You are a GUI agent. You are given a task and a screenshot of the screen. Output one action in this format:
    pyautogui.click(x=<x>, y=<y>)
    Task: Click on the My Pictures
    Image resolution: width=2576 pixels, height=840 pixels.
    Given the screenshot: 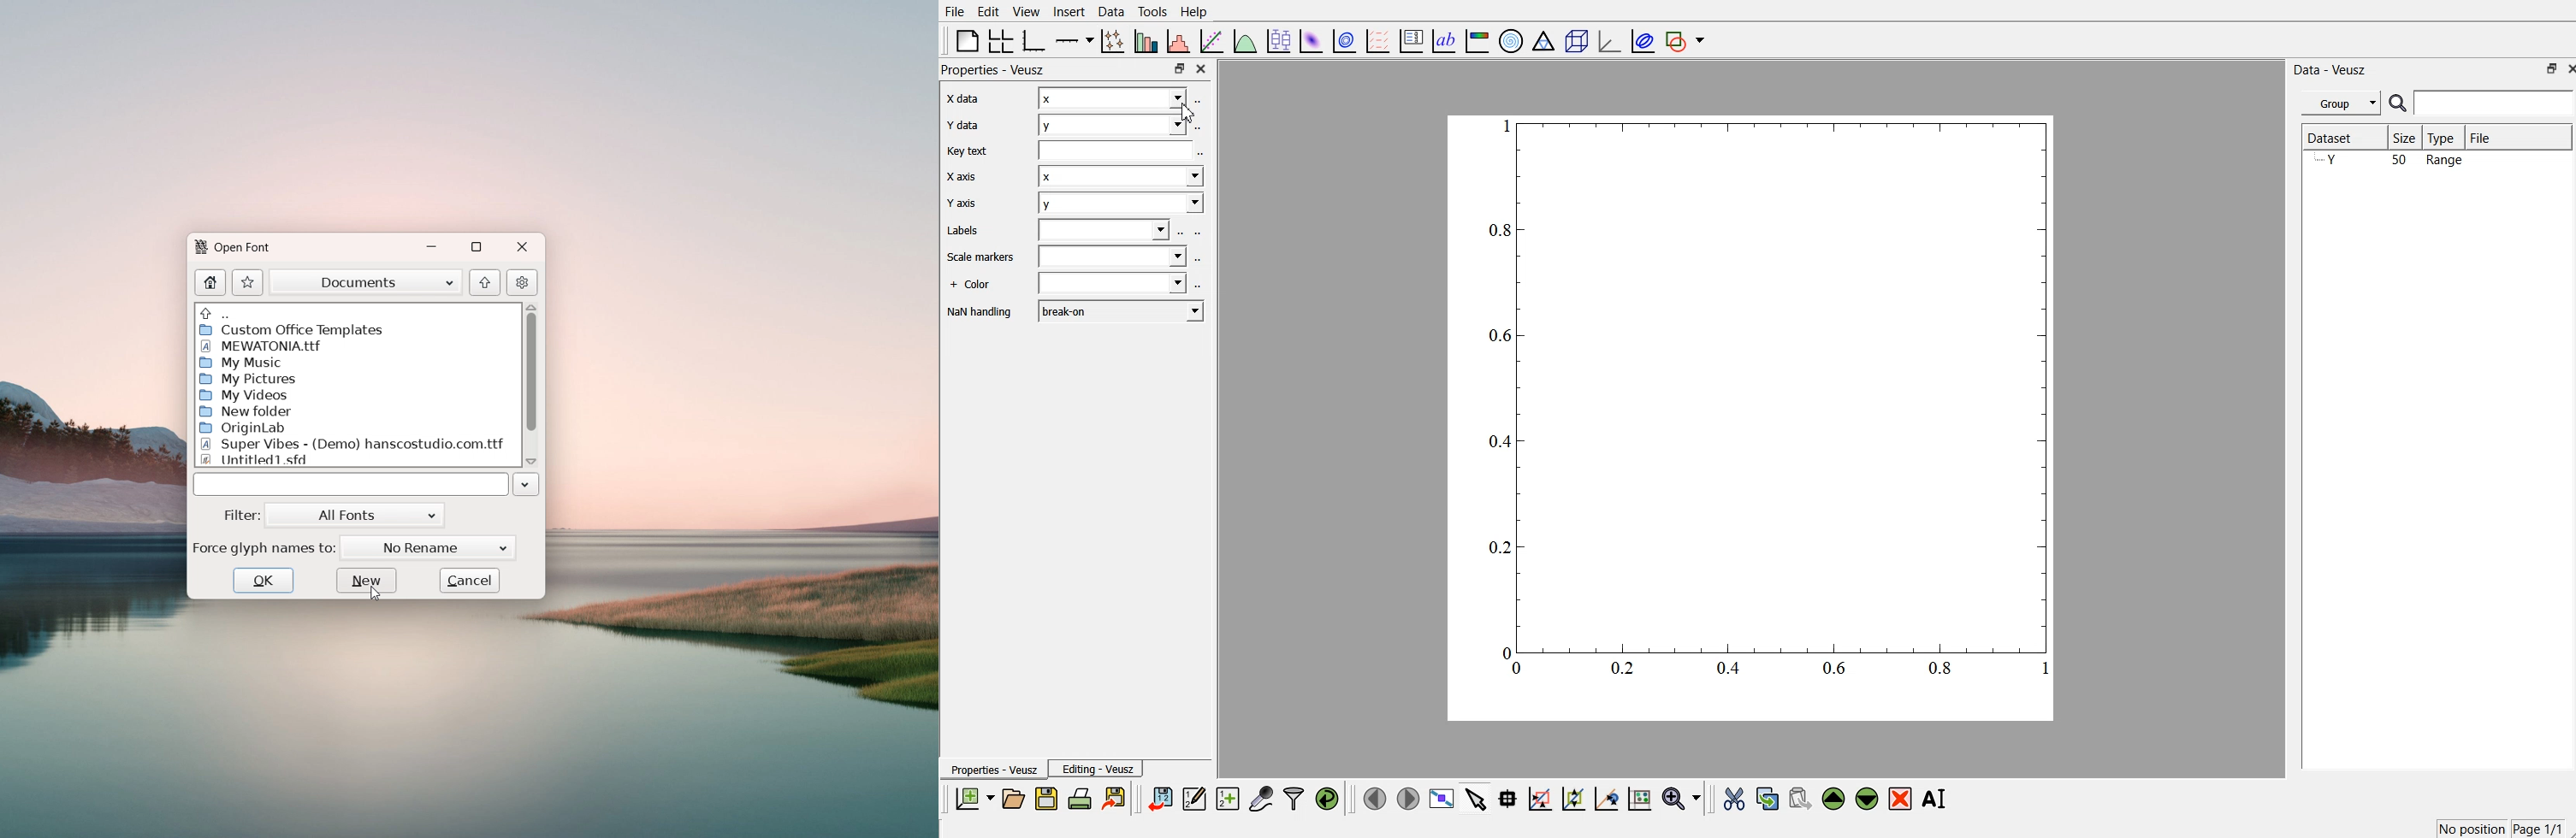 What is the action you would take?
    pyautogui.click(x=257, y=379)
    